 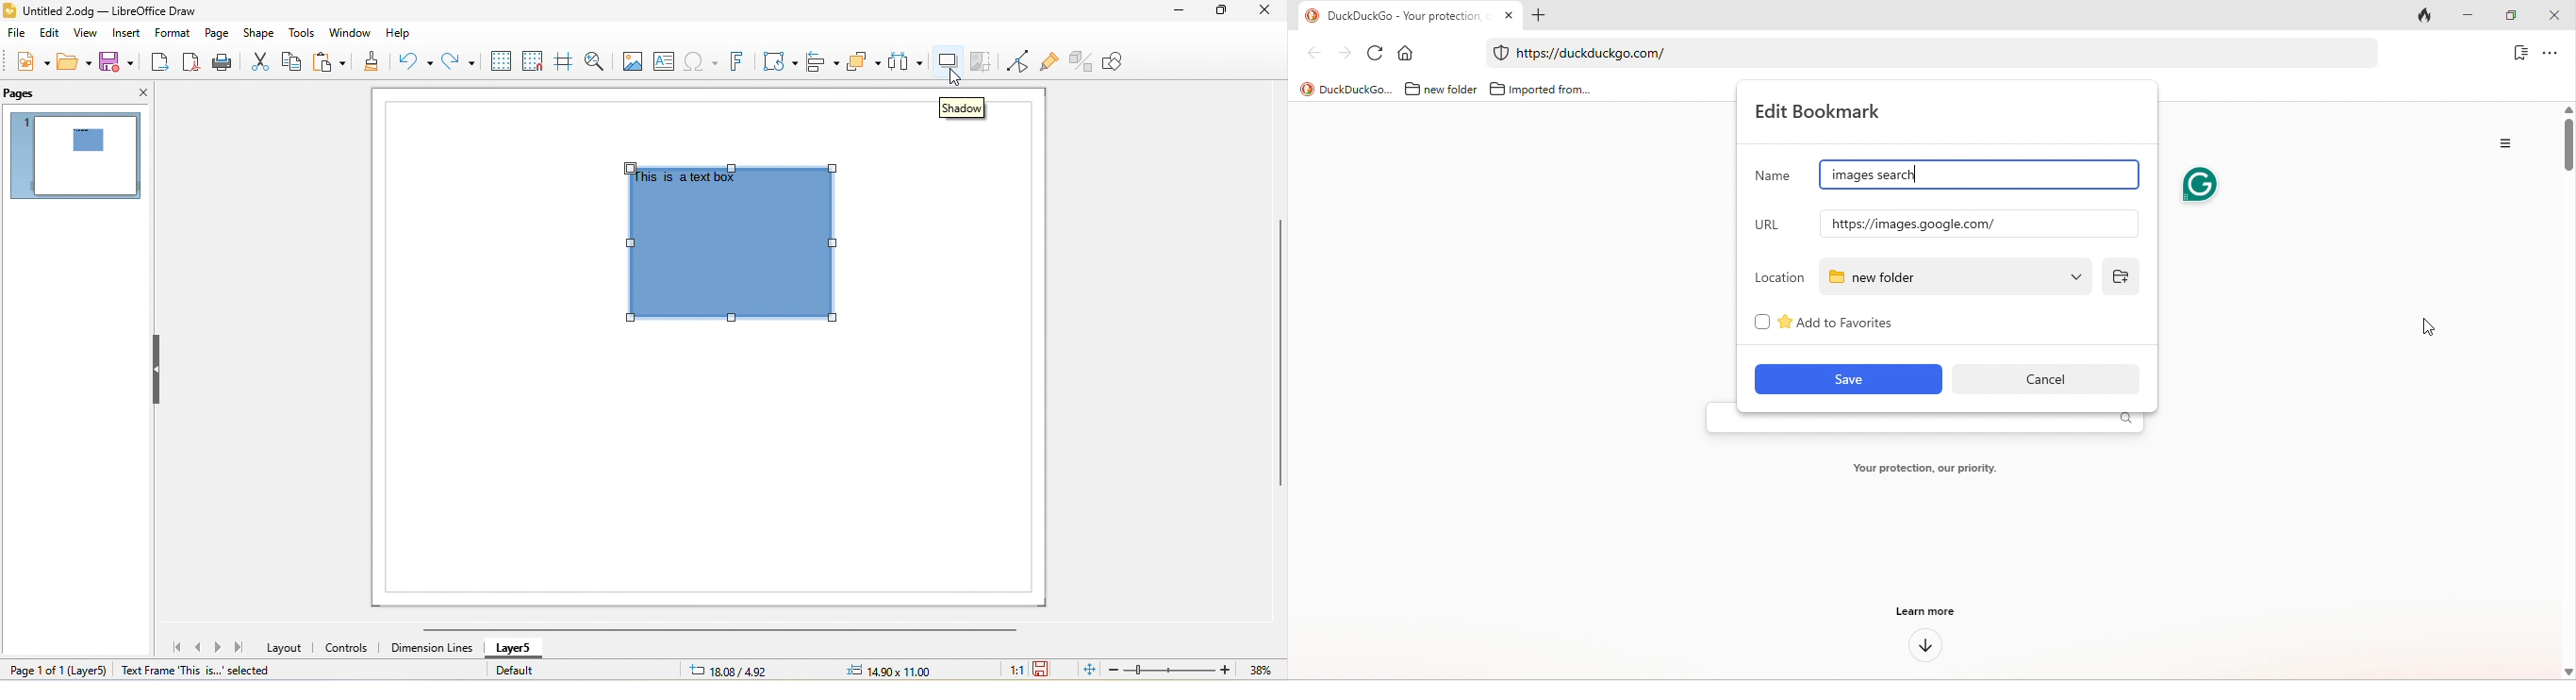 What do you see at coordinates (862, 61) in the screenshot?
I see `arrange` at bounding box center [862, 61].